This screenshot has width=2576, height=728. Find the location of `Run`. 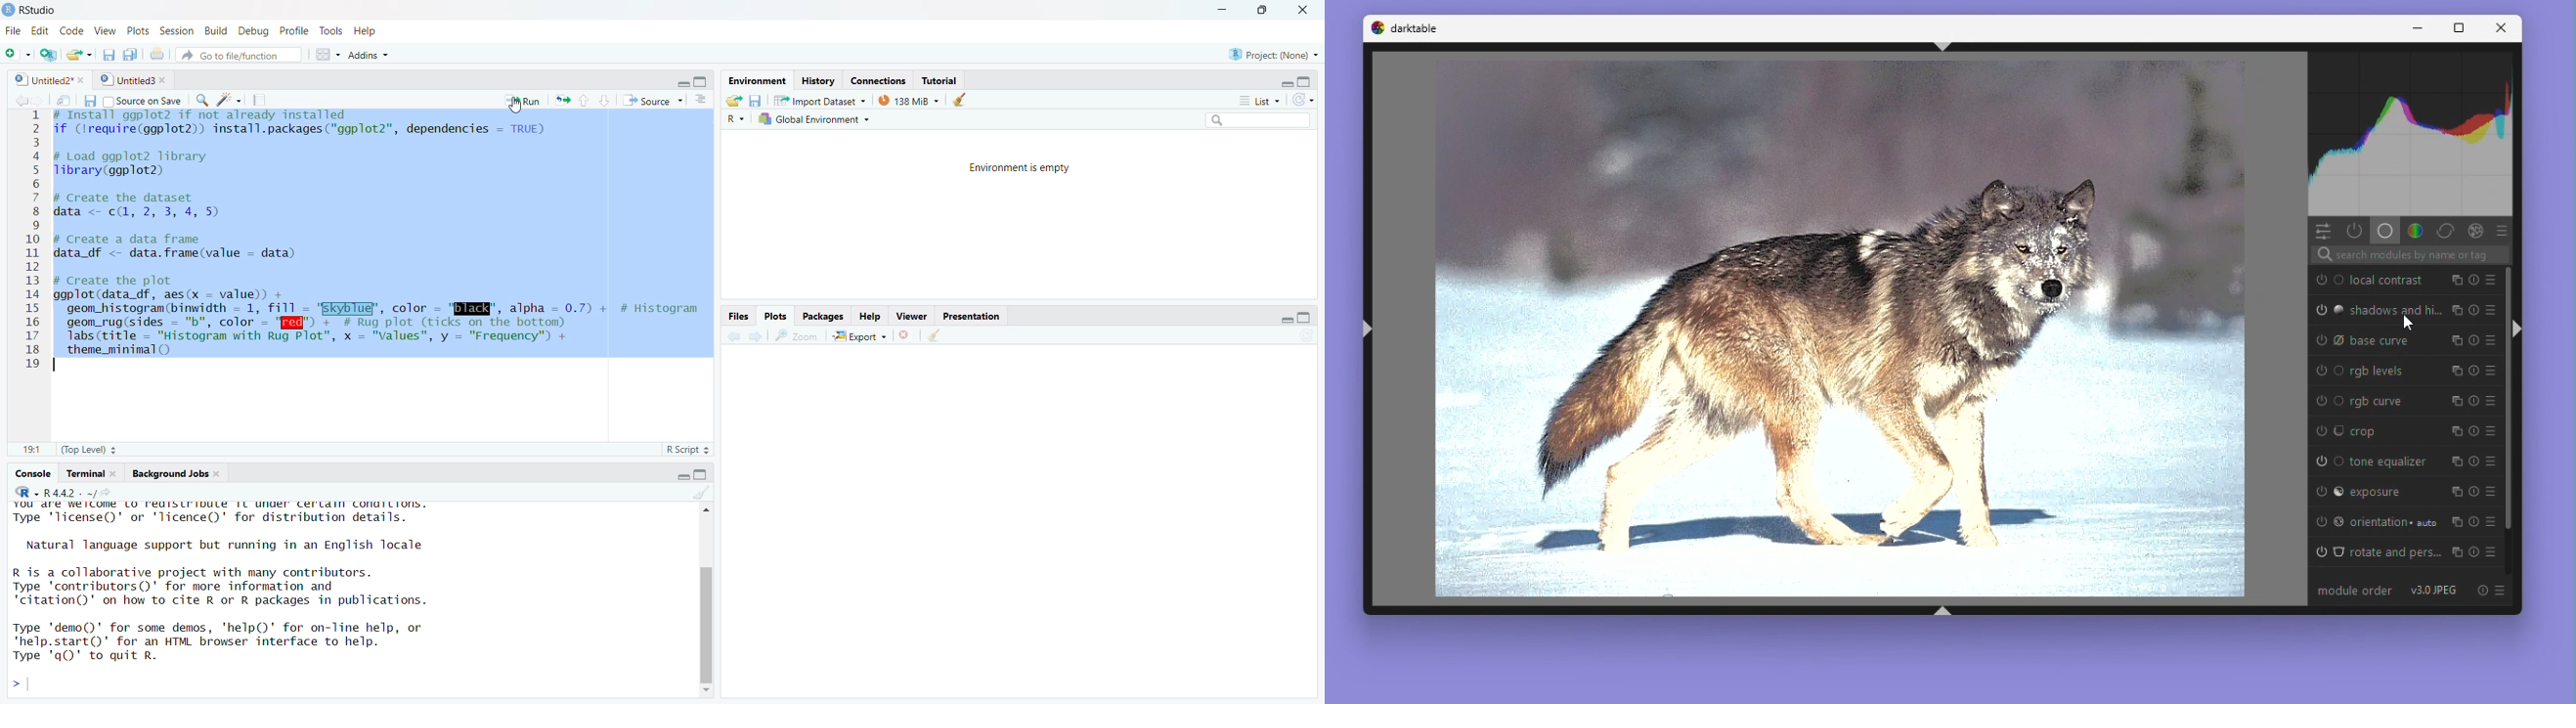

Run is located at coordinates (516, 101).